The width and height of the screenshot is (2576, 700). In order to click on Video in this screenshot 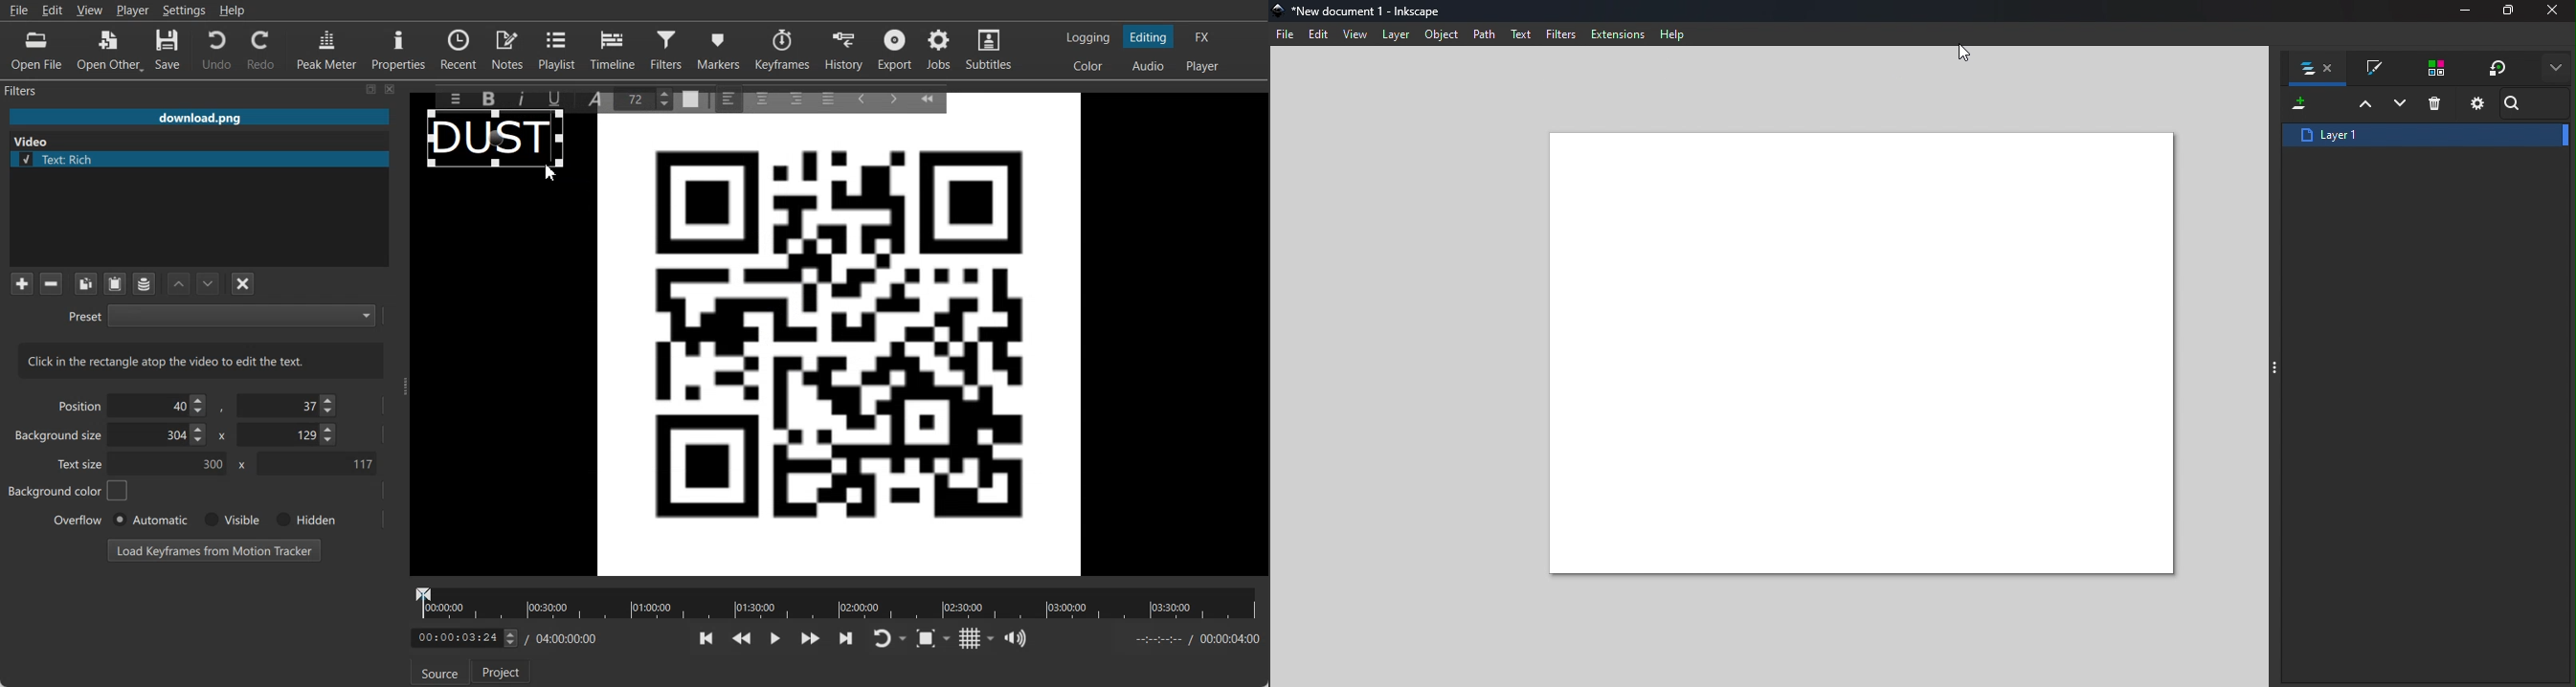, I will do `click(34, 140)`.